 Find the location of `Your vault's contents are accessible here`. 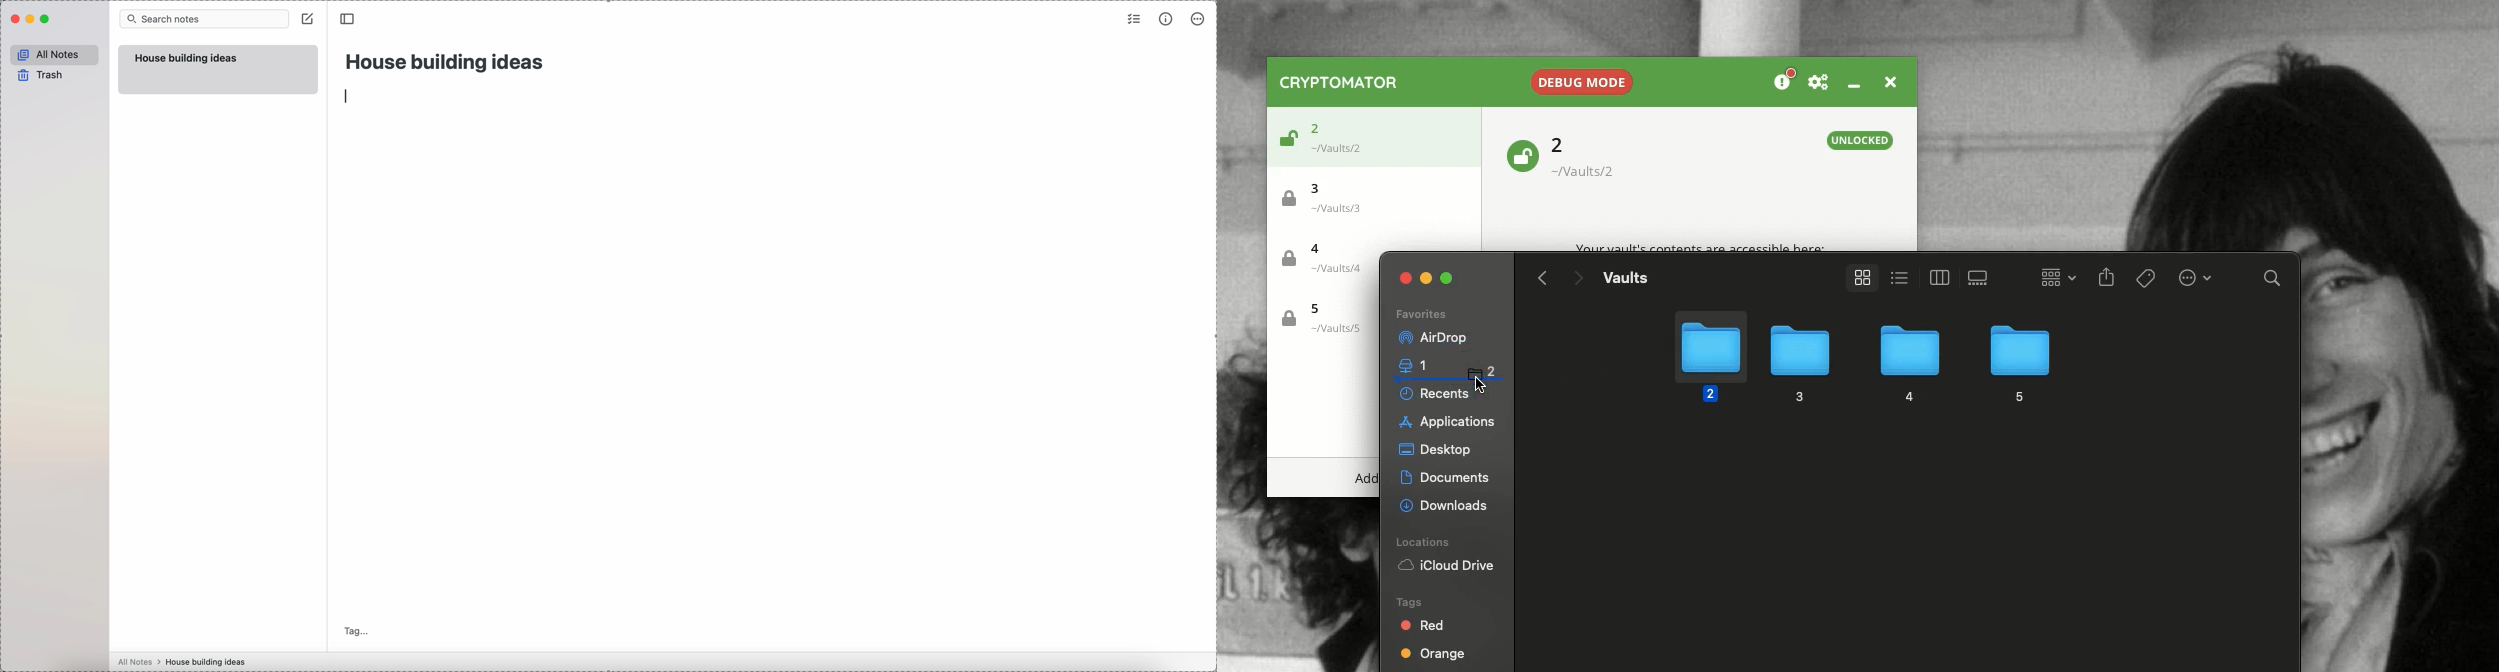

Your vault's contents are accessible here is located at coordinates (1700, 248).